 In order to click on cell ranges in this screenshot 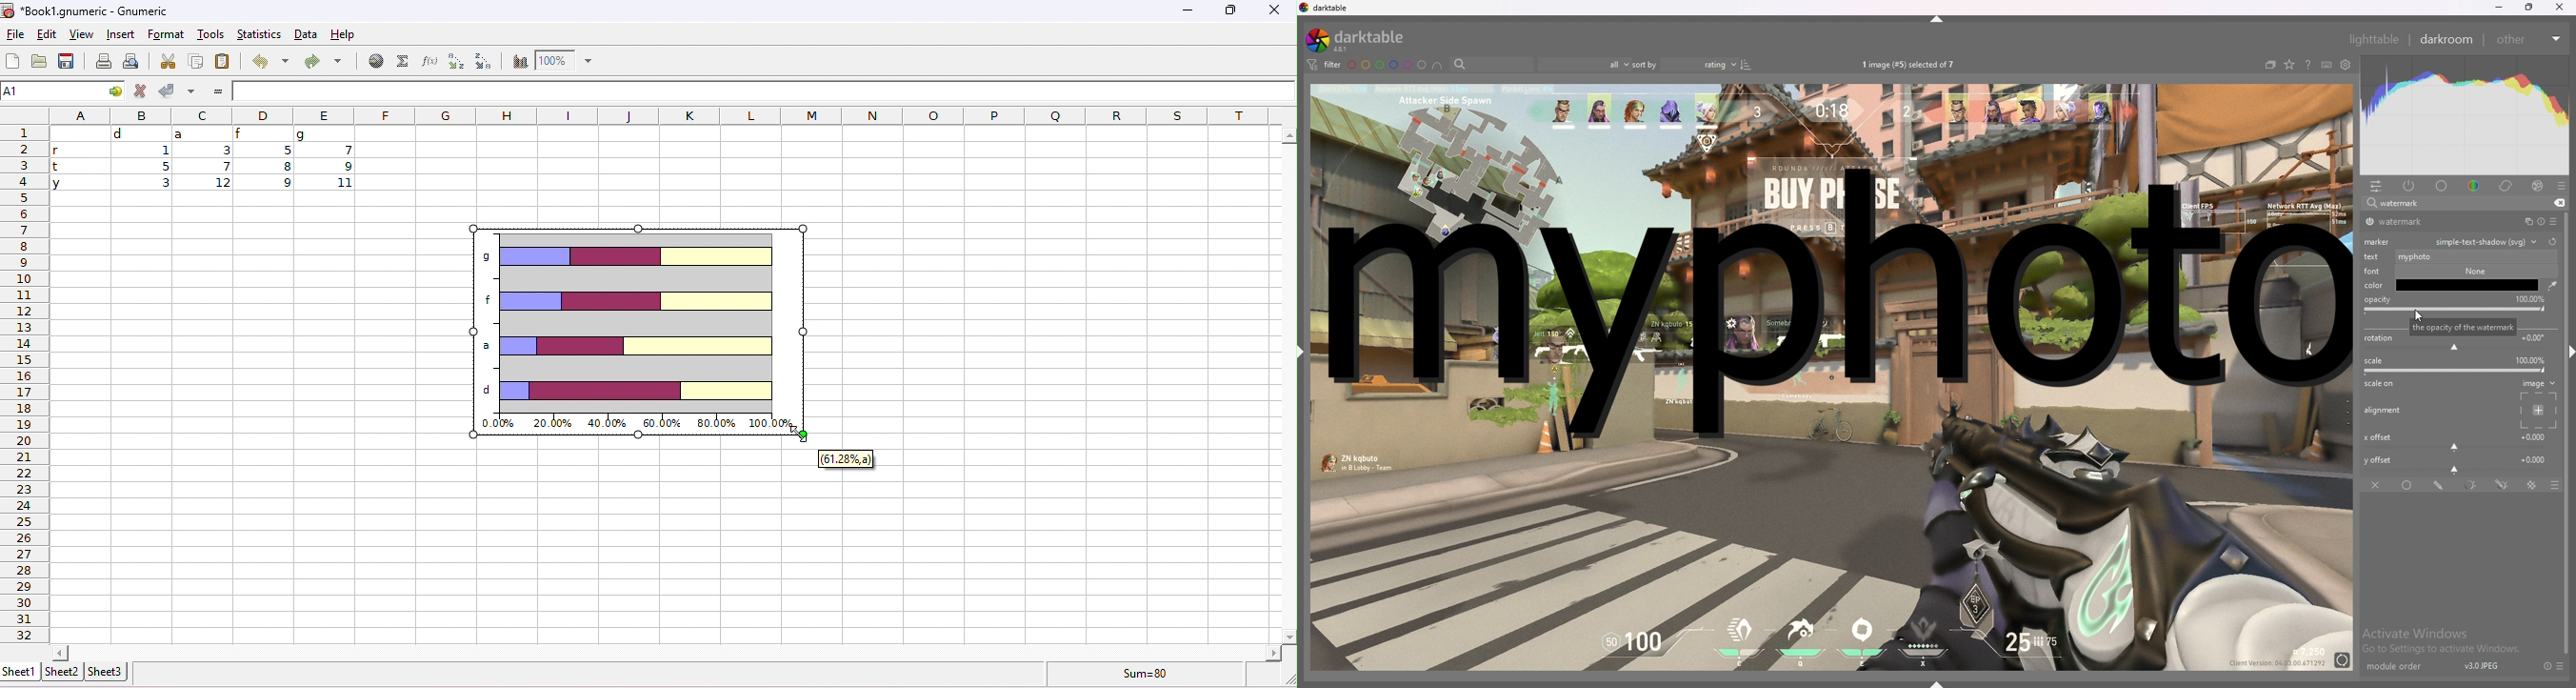, I will do `click(206, 163)`.